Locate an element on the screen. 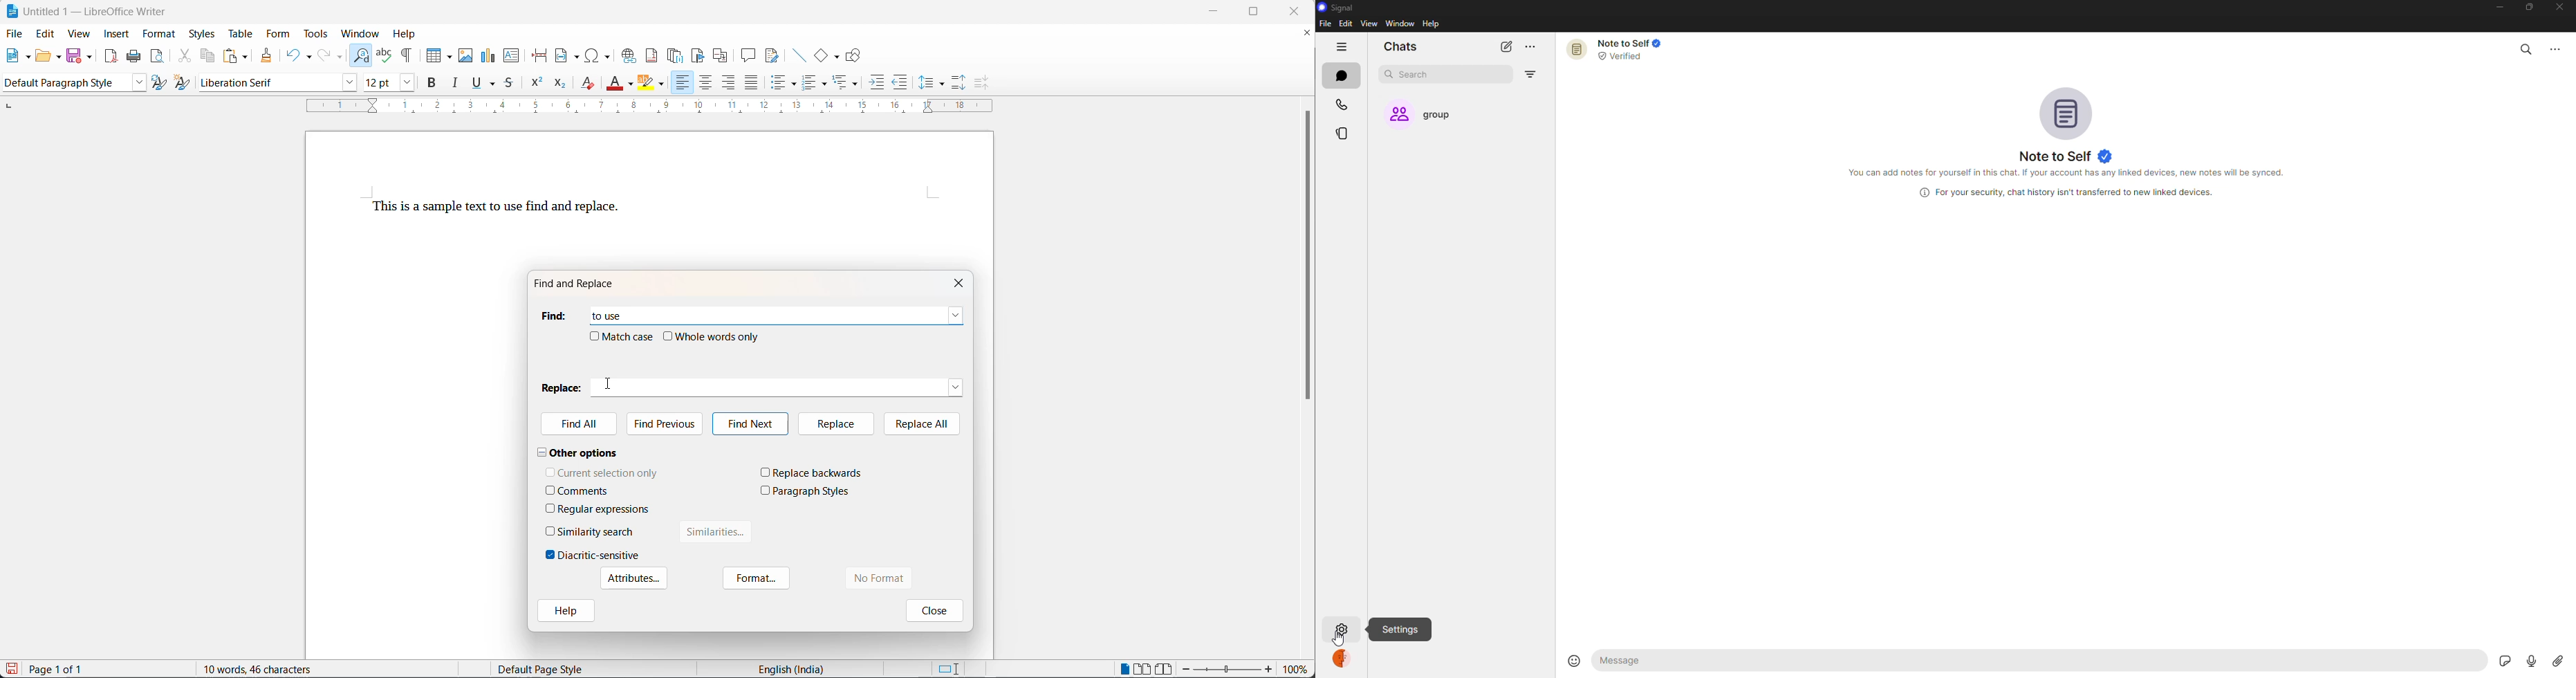 The image size is (2576, 700). format is located at coordinates (160, 35).